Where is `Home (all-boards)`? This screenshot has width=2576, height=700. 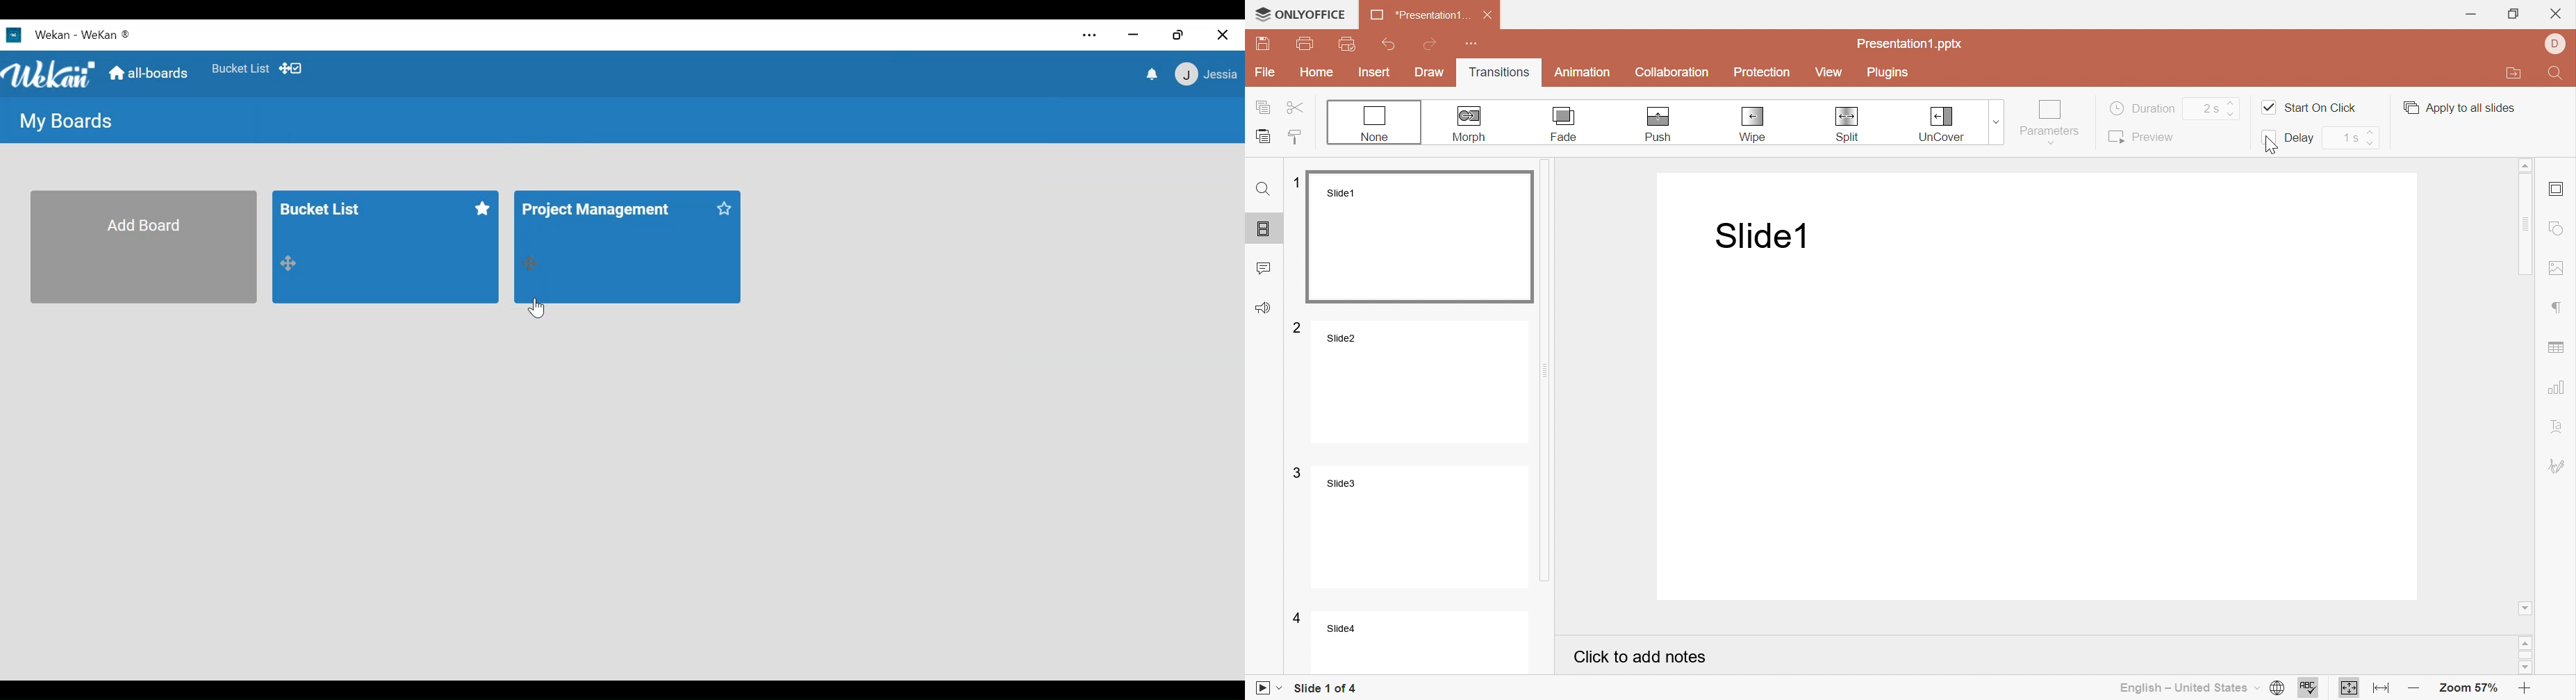 Home (all-boards) is located at coordinates (150, 75).